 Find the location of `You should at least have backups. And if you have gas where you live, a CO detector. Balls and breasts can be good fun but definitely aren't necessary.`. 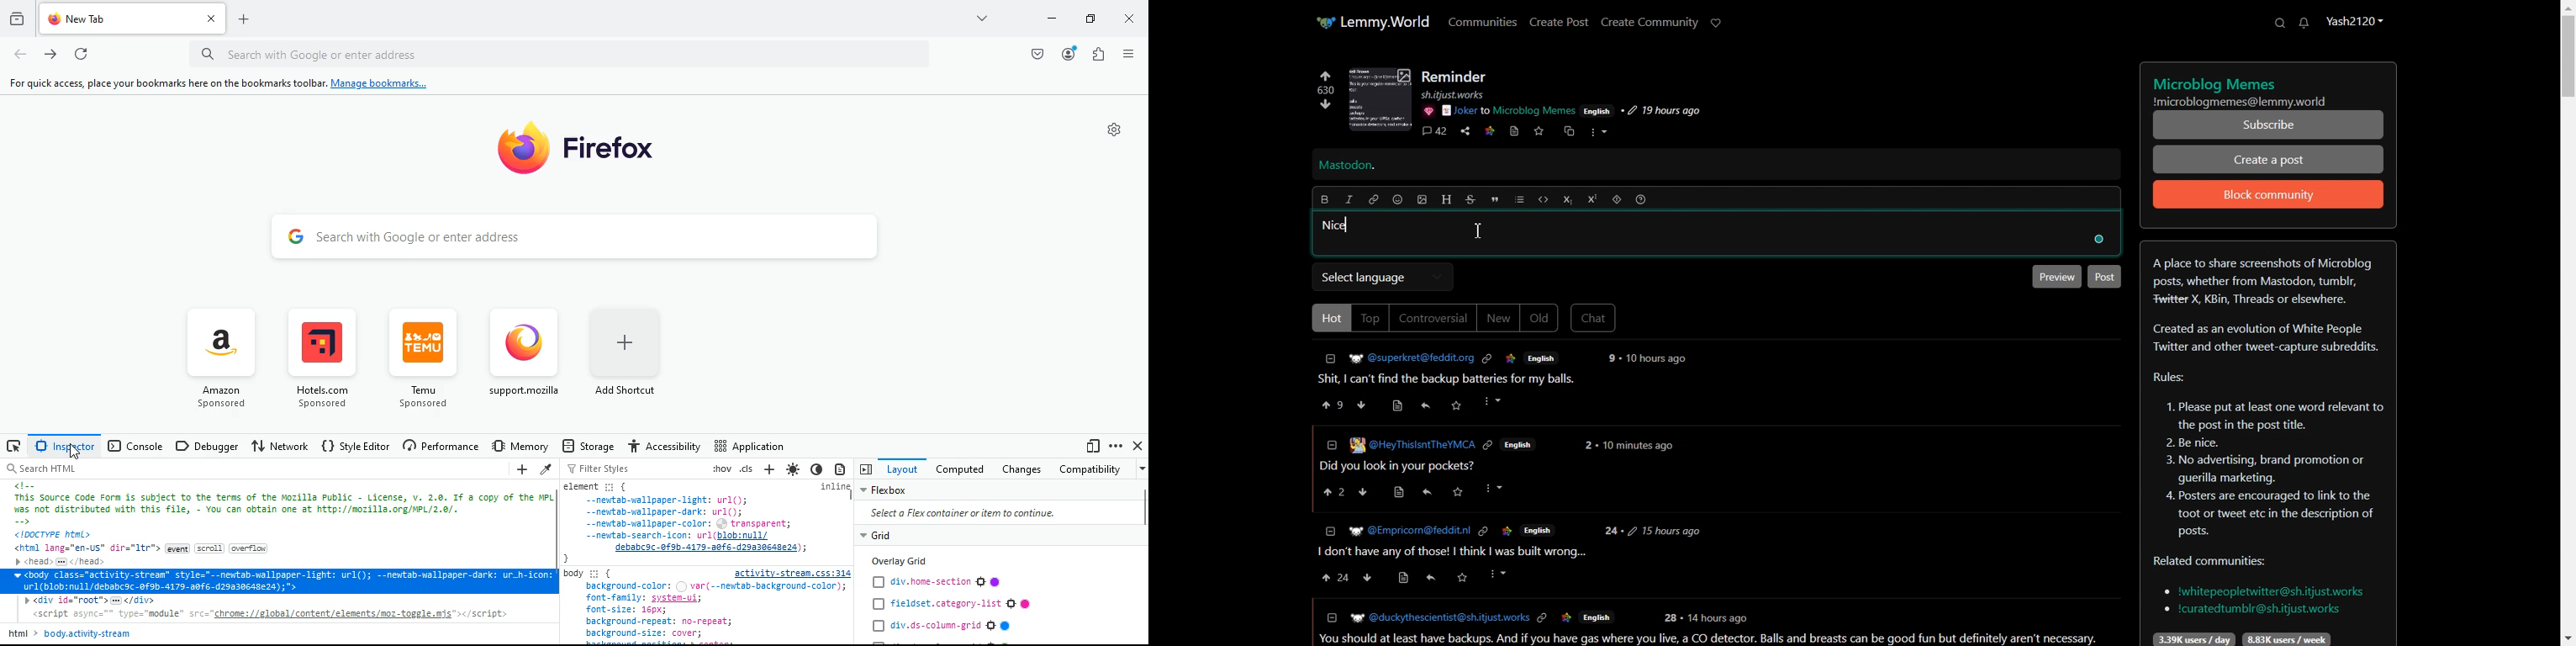

You should at least have backups. And if you have gas where you live, a CO detector. Balls and breasts can be good fun but definitely aren't necessary. is located at coordinates (1712, 639).